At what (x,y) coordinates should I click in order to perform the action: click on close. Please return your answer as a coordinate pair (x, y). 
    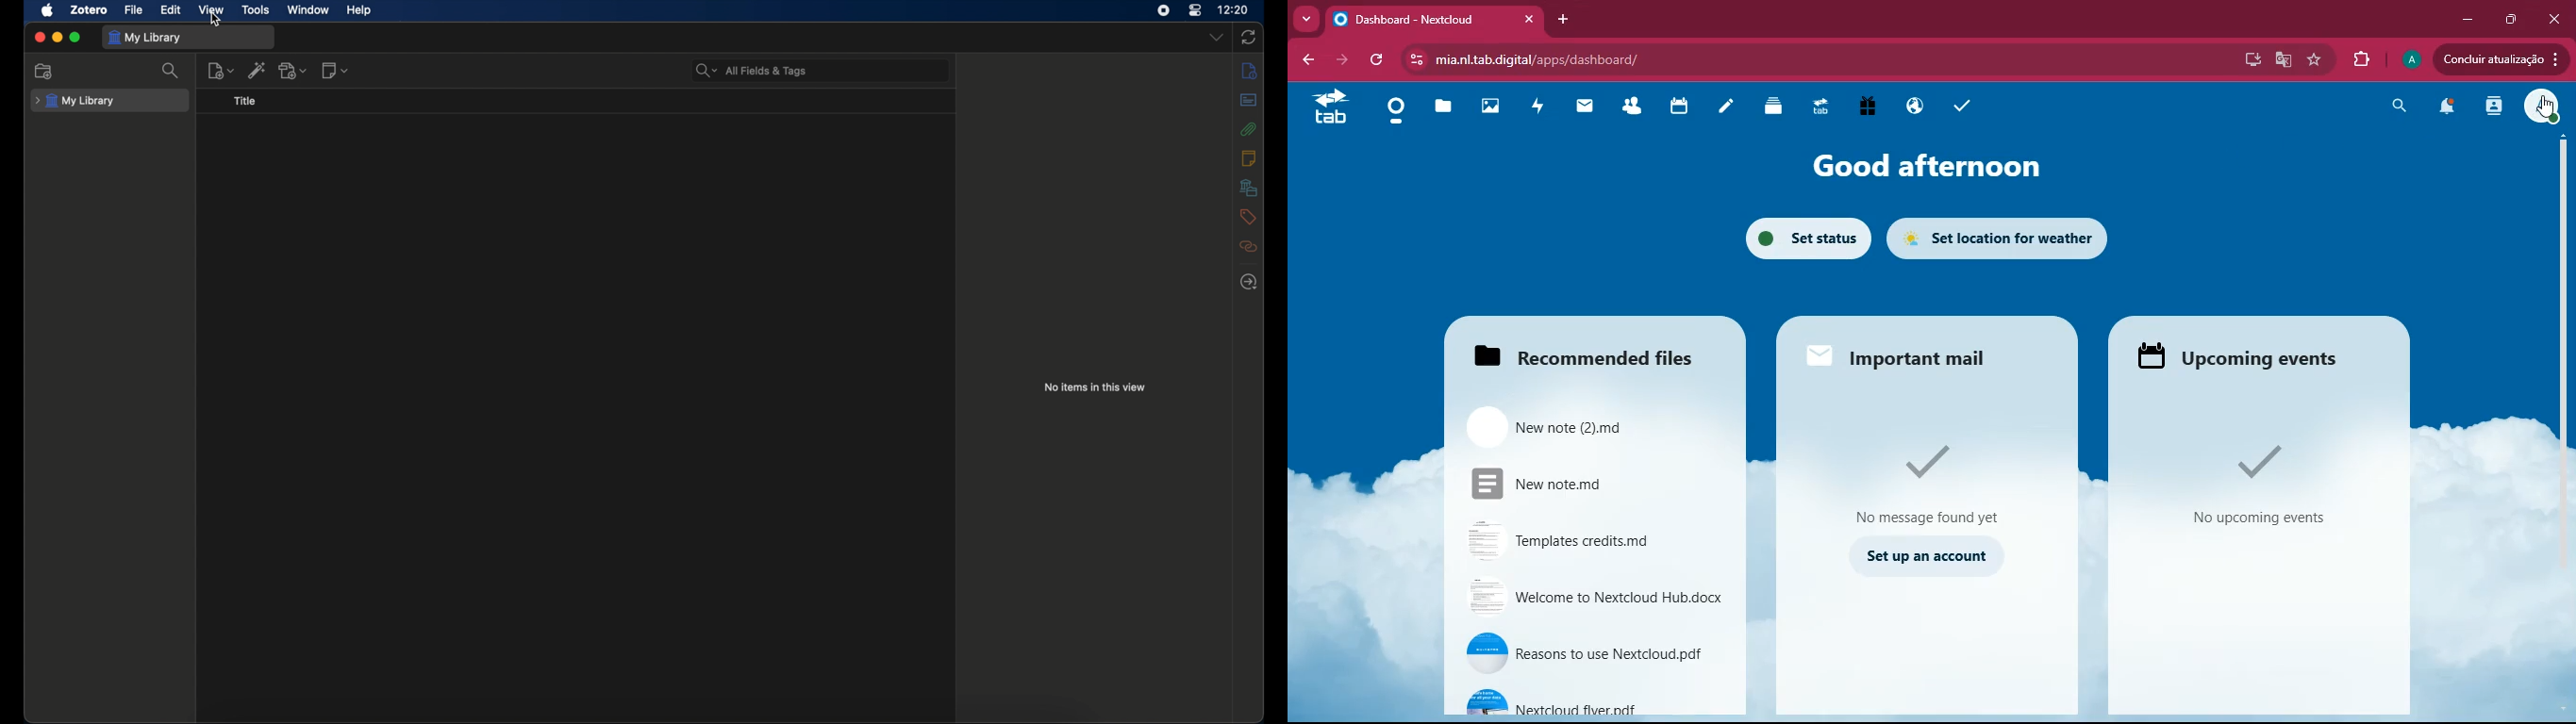
    Looking at the image, I should click on (2557, 17).